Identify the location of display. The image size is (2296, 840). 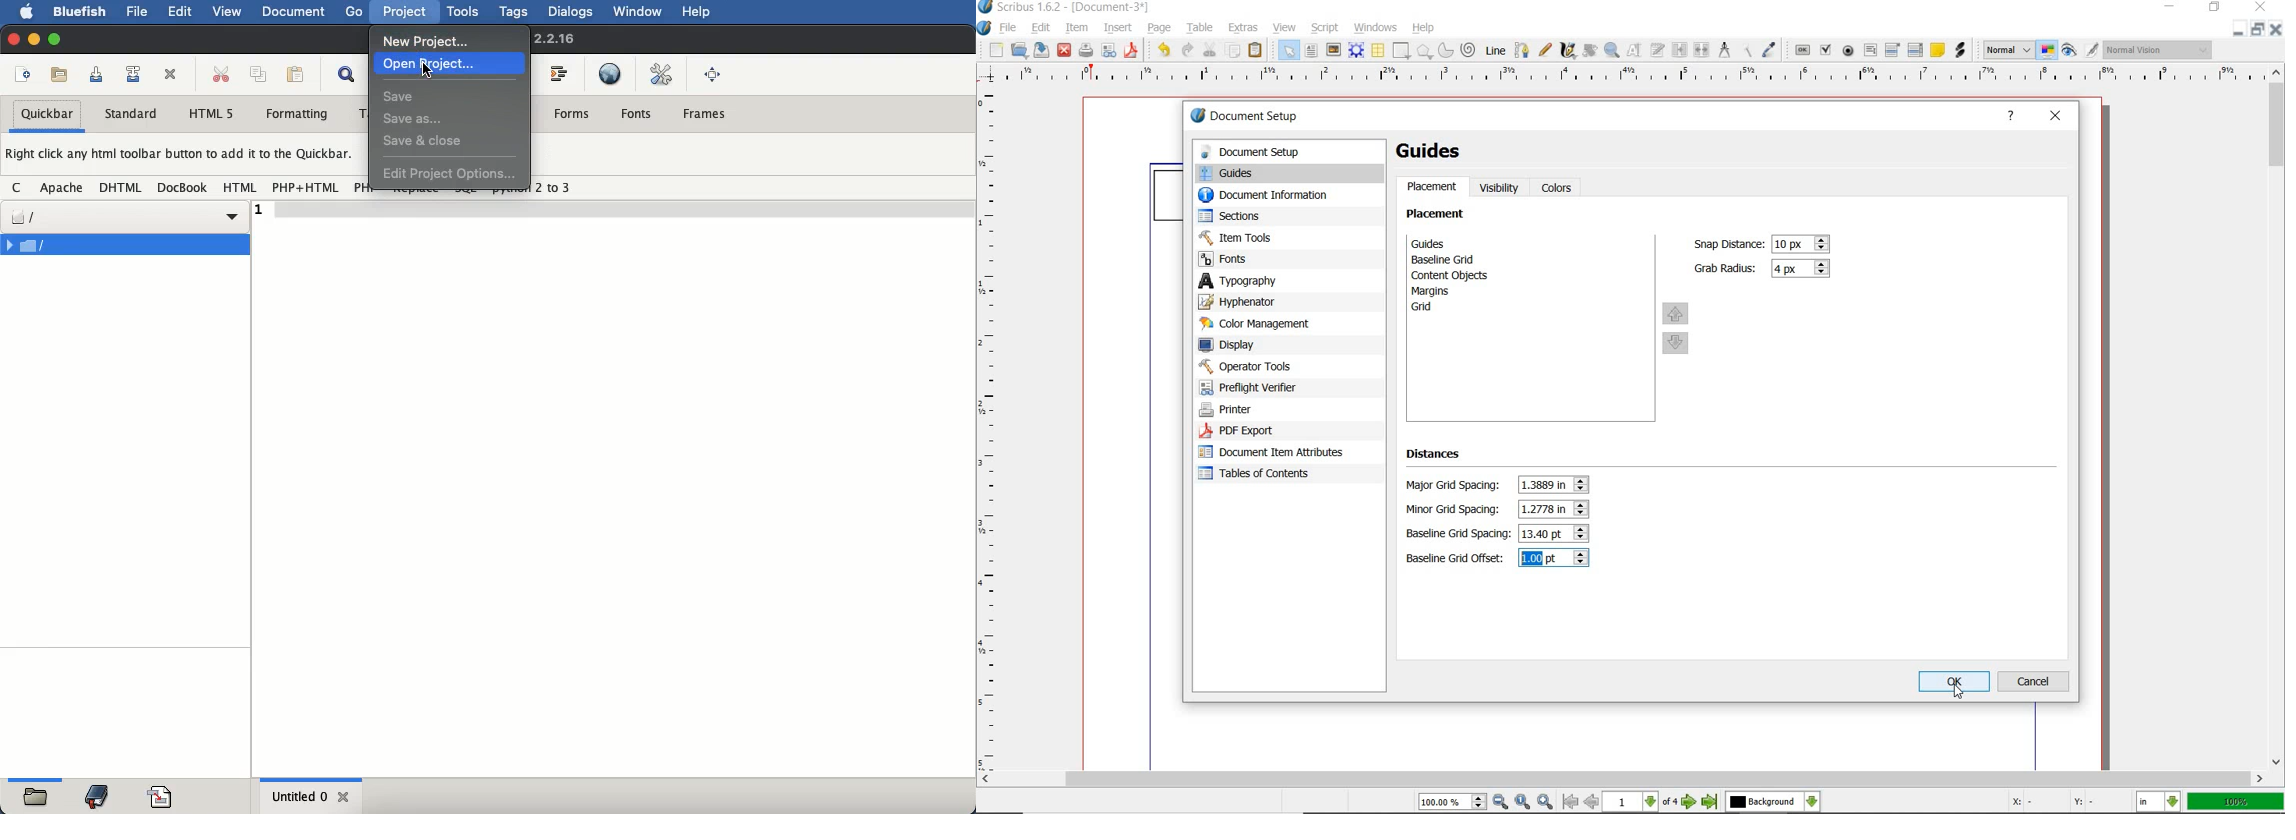
(1280, 346).